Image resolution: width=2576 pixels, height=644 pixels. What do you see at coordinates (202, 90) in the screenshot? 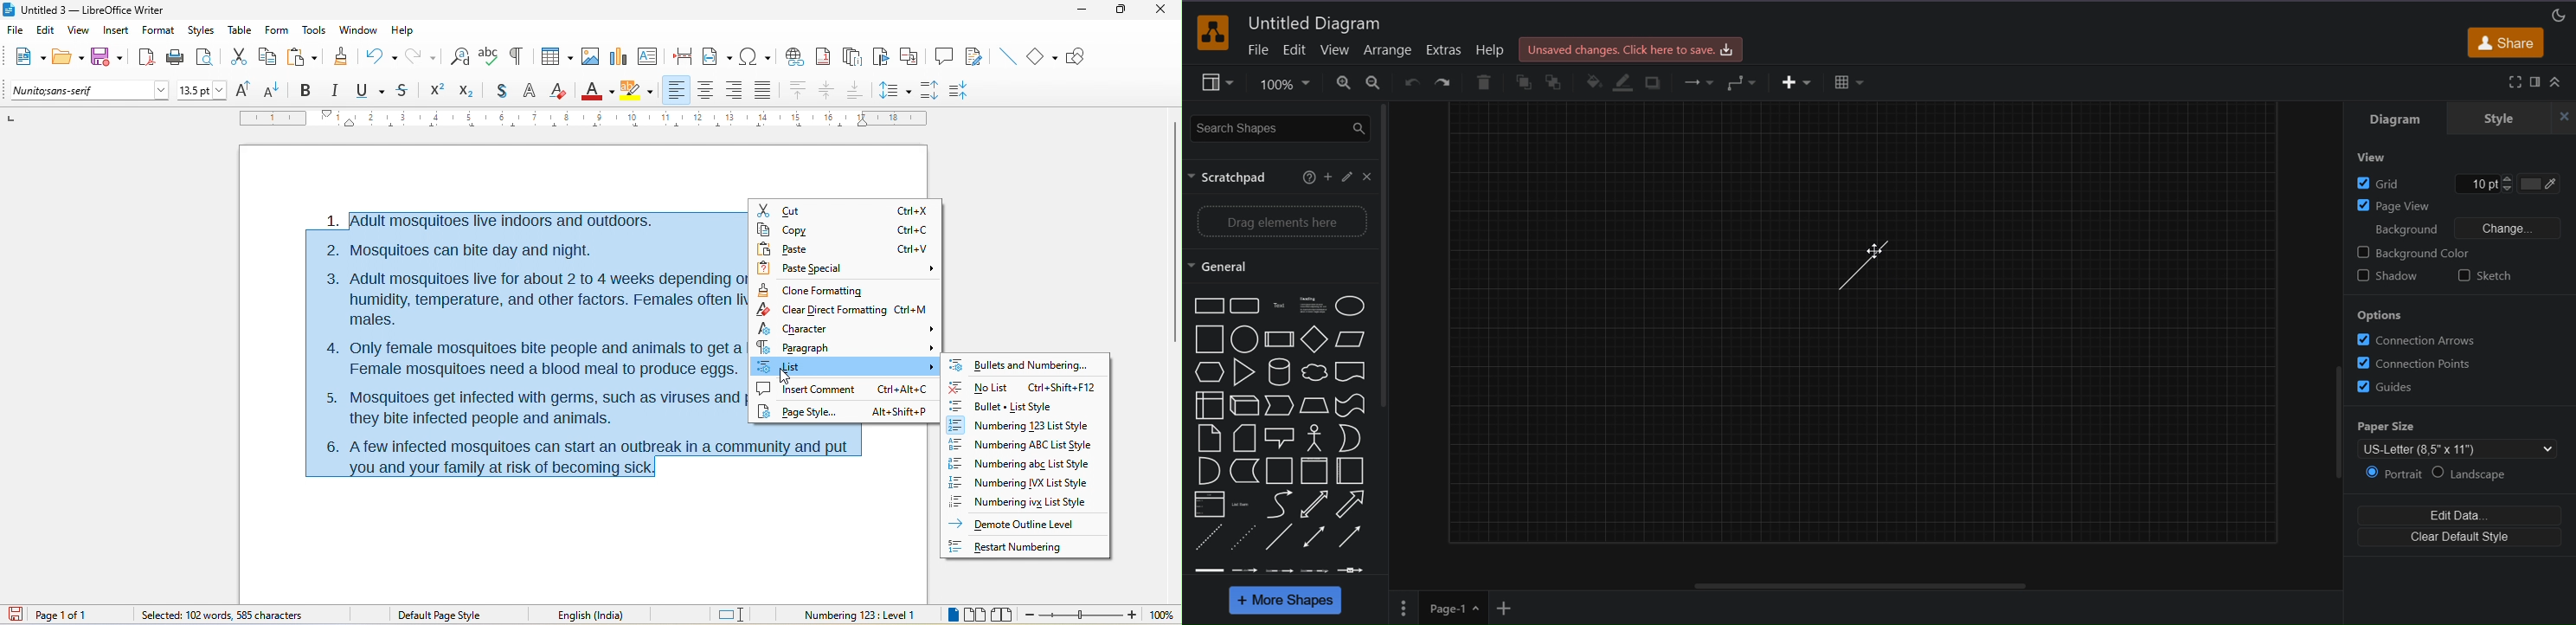
I see `font size` at bounding box center [202, 90].